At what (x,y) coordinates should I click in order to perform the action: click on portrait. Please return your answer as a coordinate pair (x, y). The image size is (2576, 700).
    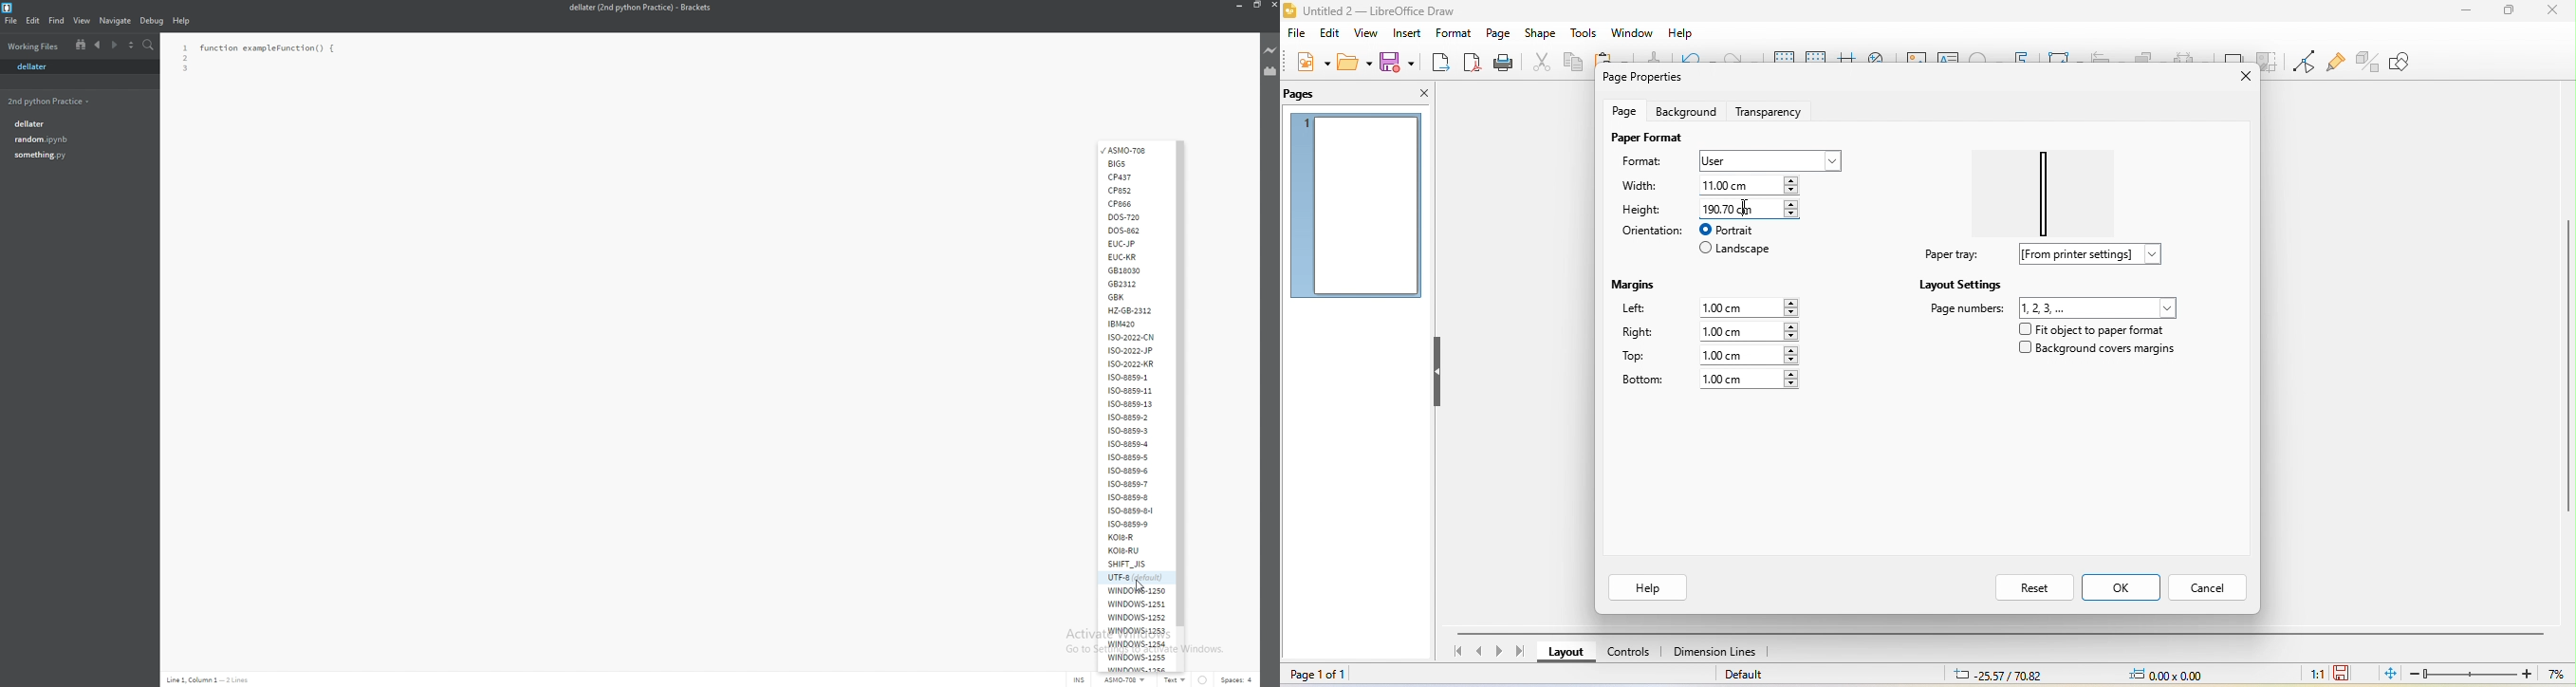
    Looking at the image, I should click on (1738, 230).